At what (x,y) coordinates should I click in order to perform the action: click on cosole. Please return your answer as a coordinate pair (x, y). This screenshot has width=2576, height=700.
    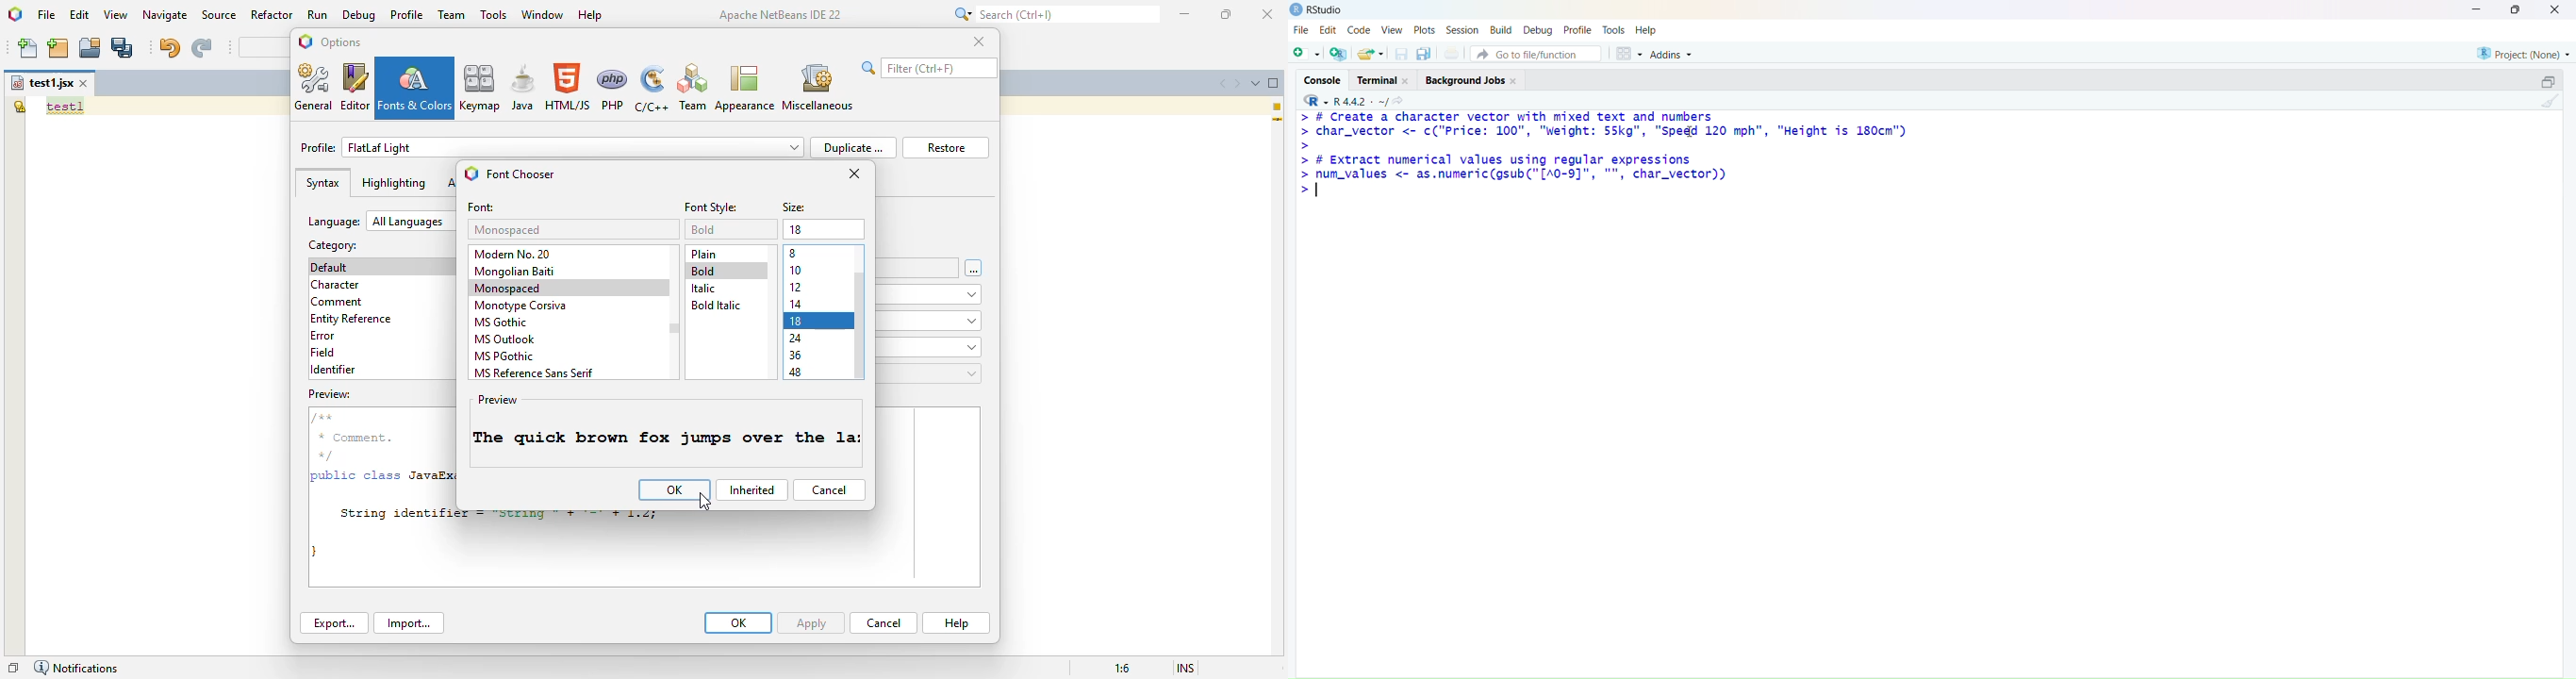
    Looking at the image, I should click on (1323, 81).